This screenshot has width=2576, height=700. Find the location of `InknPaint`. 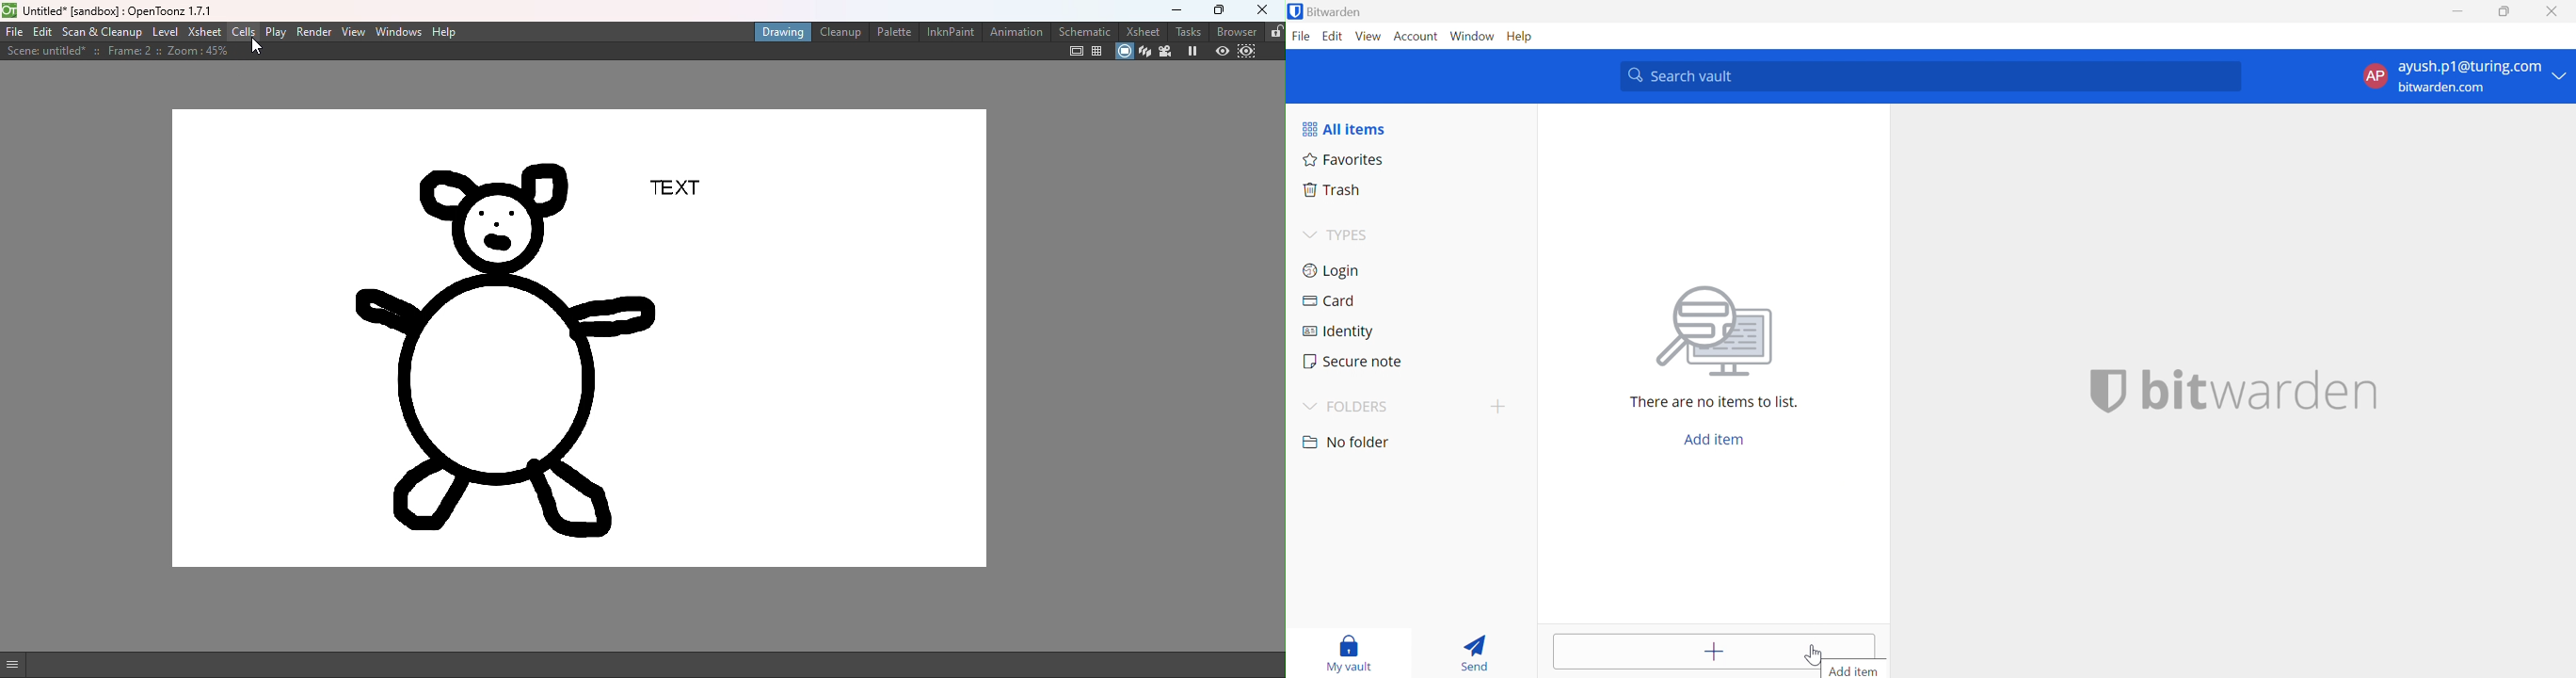

InknPaint is located at coordinates (948, 33).